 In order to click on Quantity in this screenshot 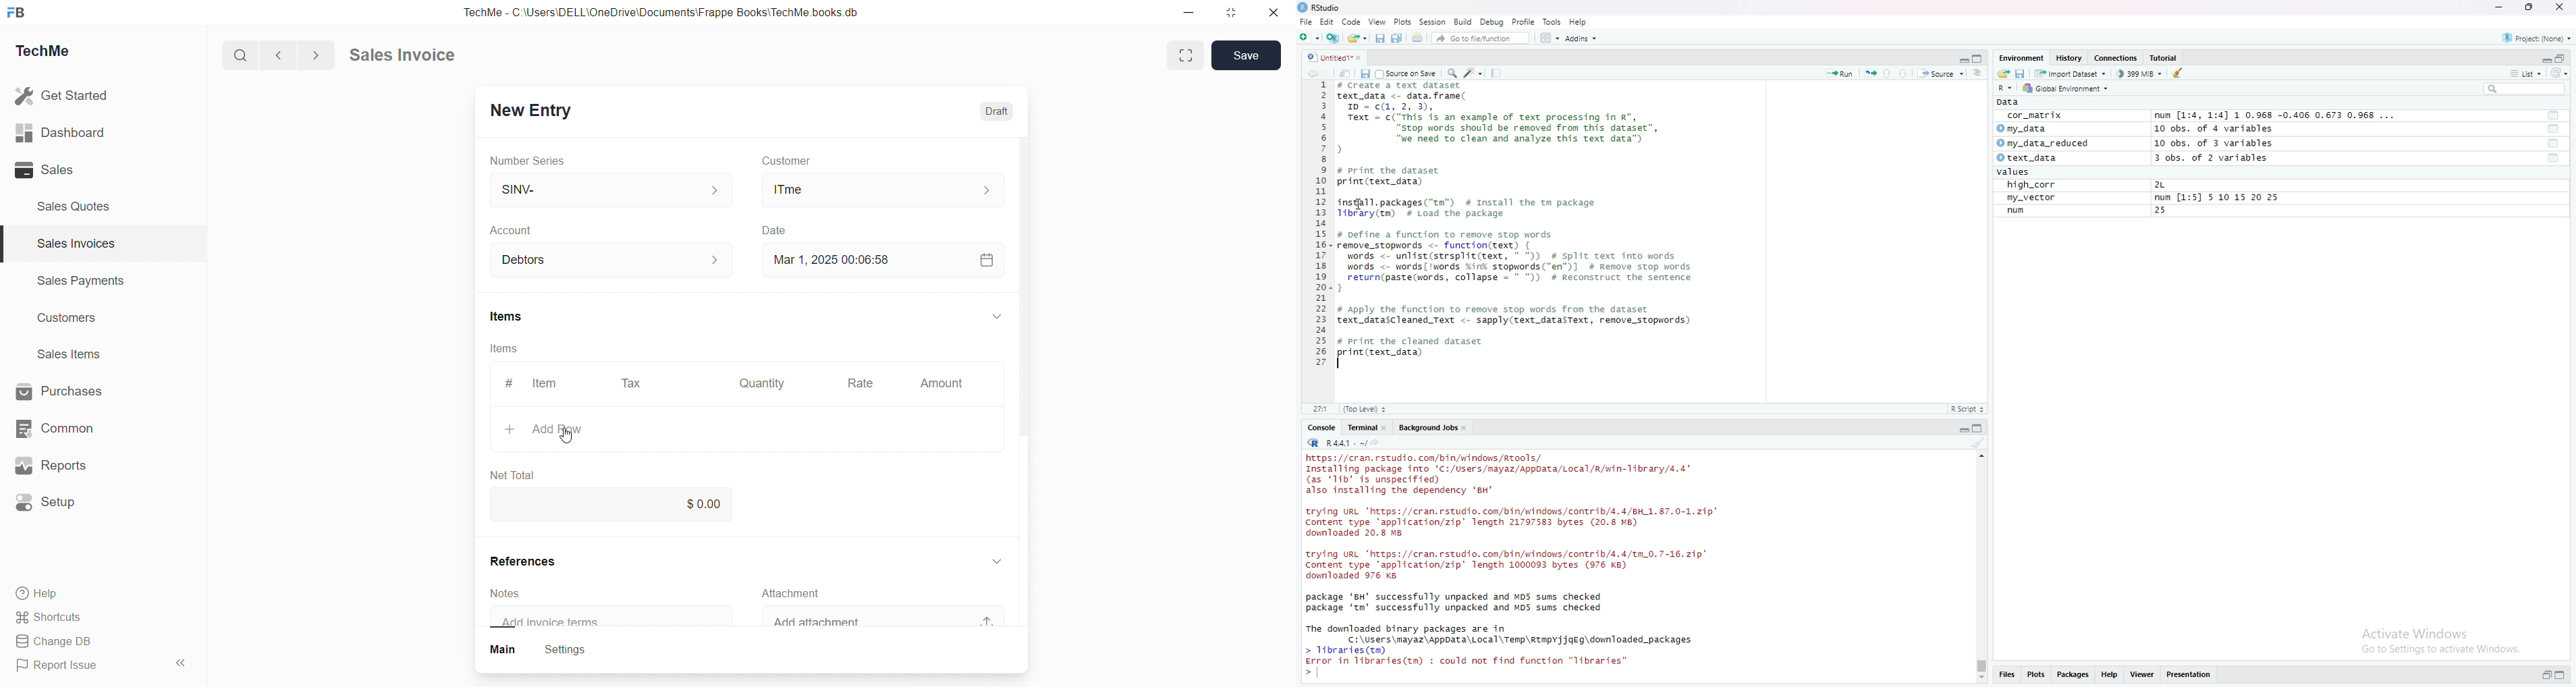, I will do `click(766, 382)`.